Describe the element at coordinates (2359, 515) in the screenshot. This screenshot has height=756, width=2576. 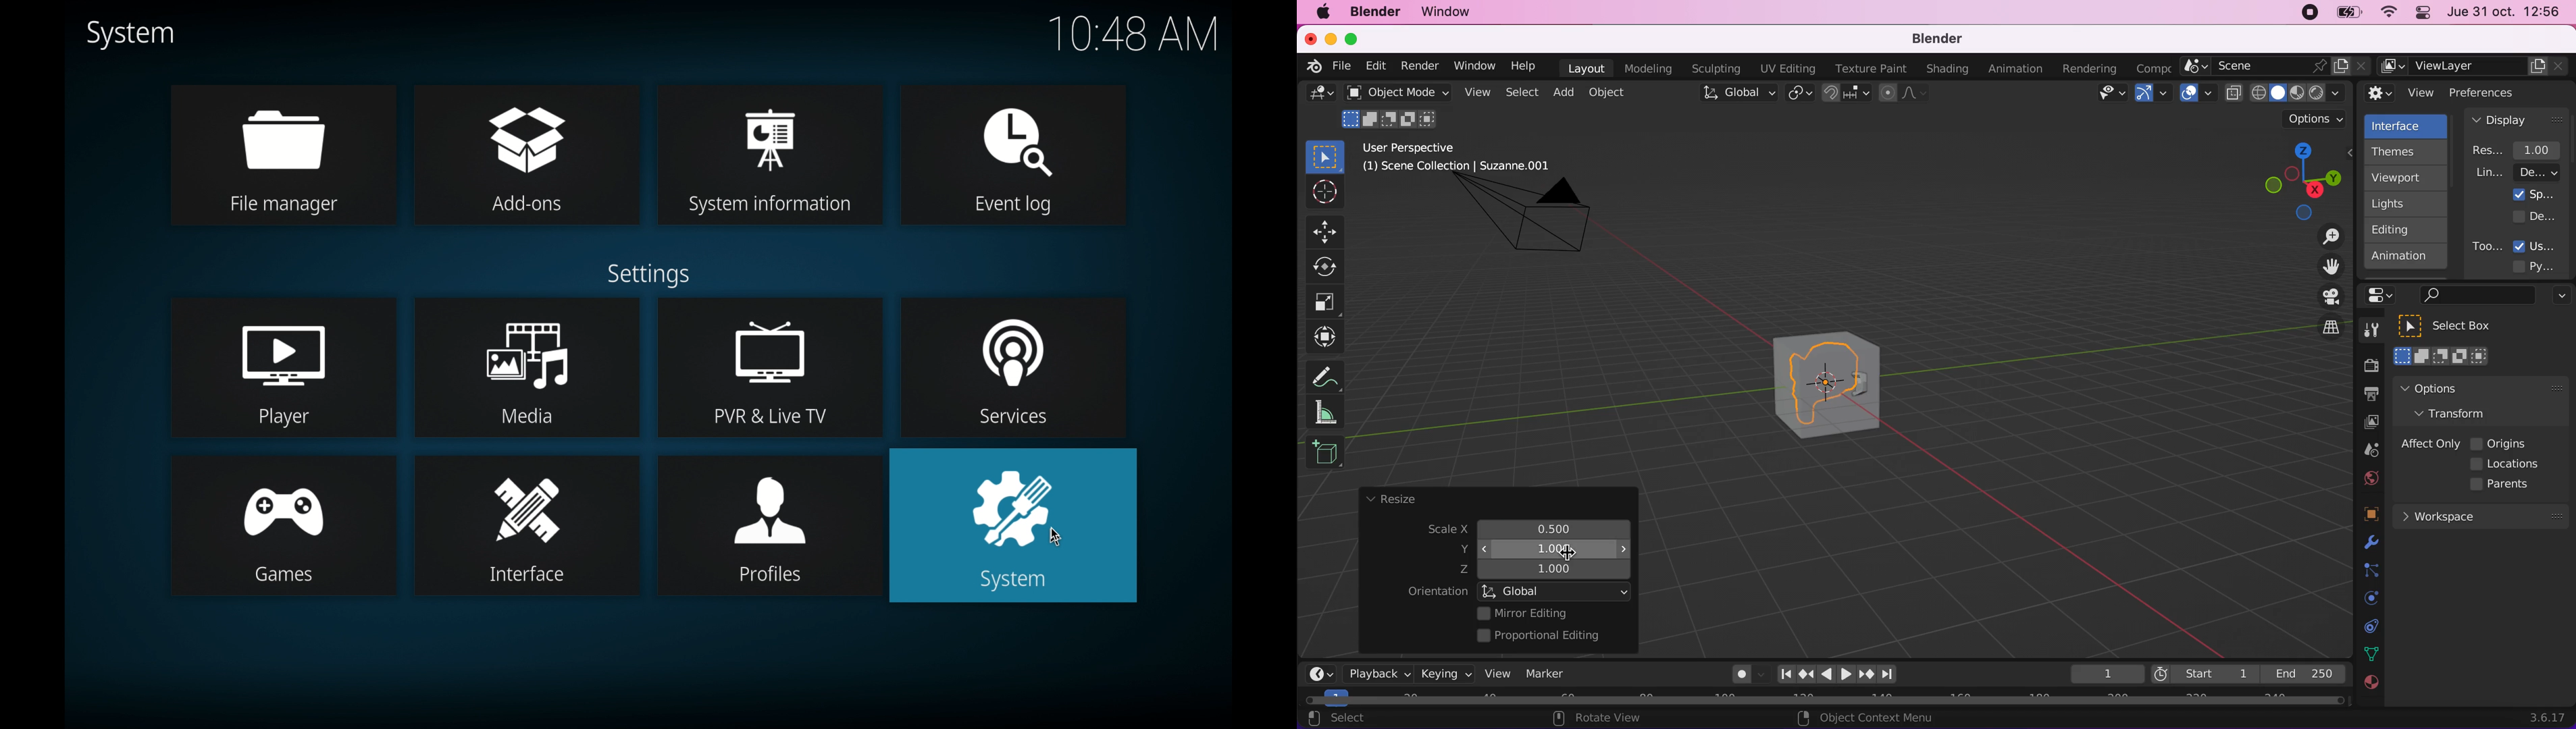
I see `objects` at that location.